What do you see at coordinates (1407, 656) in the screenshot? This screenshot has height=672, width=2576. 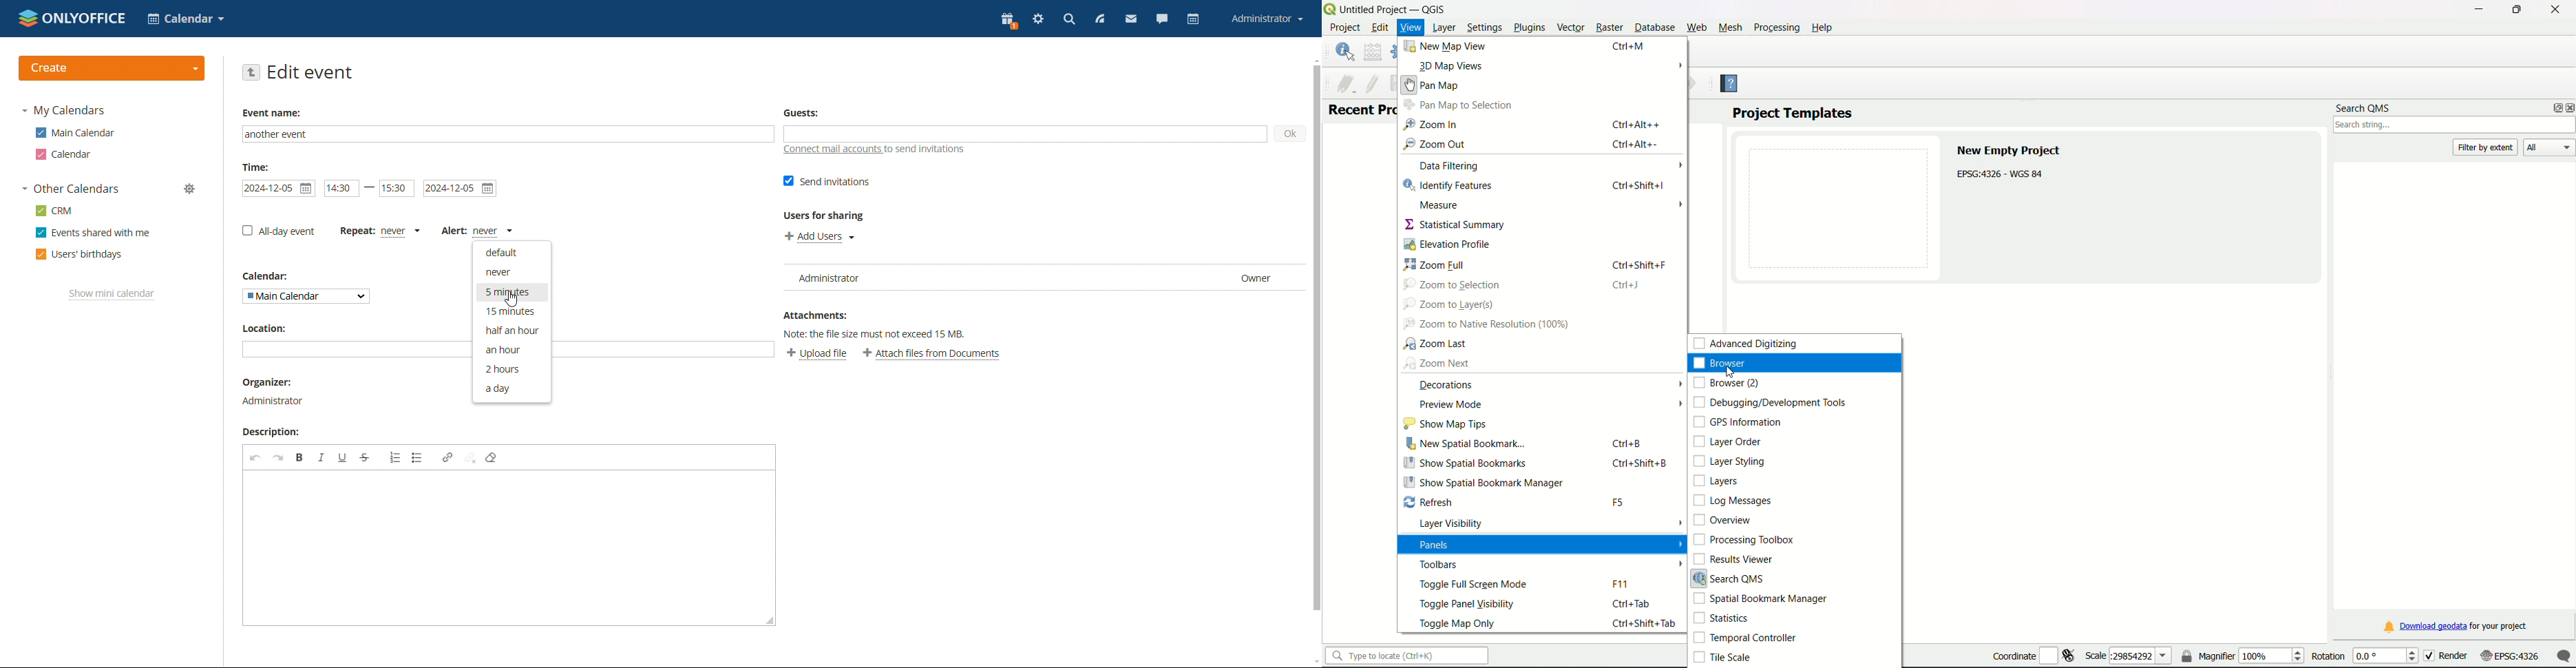 I see `search bar` at bounding box center [1407, 656].